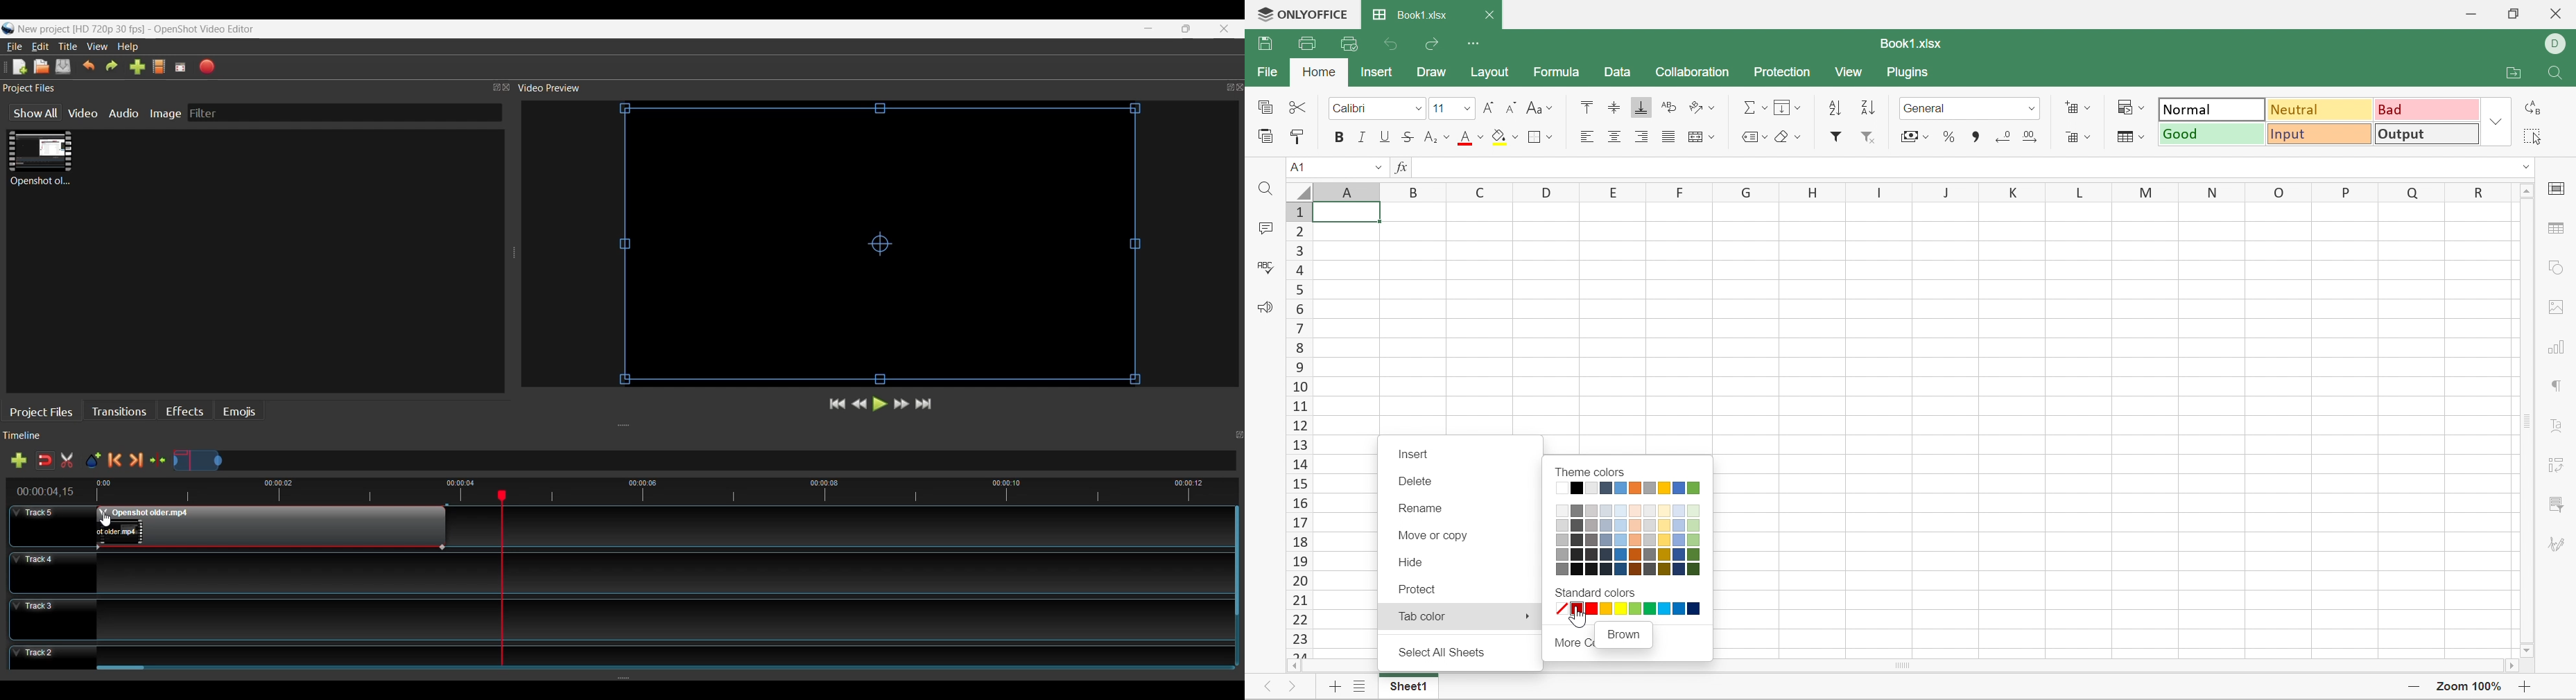 This screenshot has width=2576, height=700. What do you see at coordinates (2131, 137) in the screenshot?
I see `Format as table template` at bounding box center [2131, 137].